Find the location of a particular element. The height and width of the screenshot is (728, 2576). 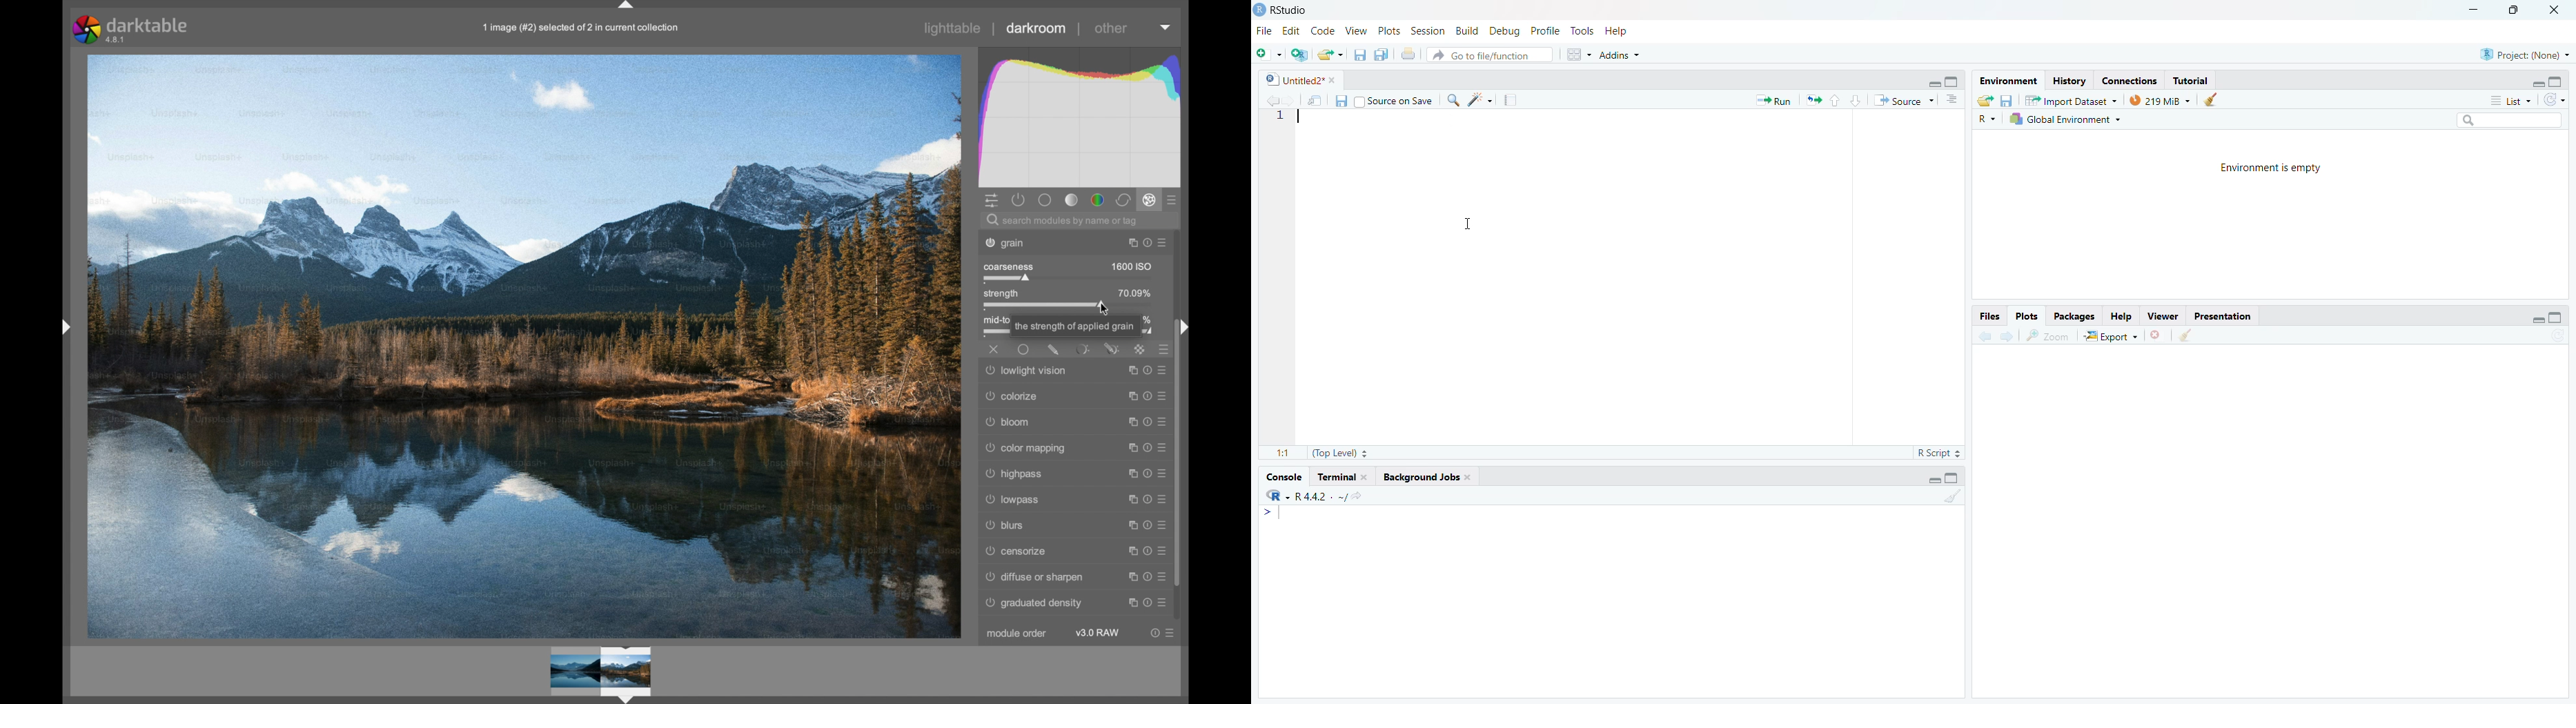

File is located at coordinates (1266, 30).